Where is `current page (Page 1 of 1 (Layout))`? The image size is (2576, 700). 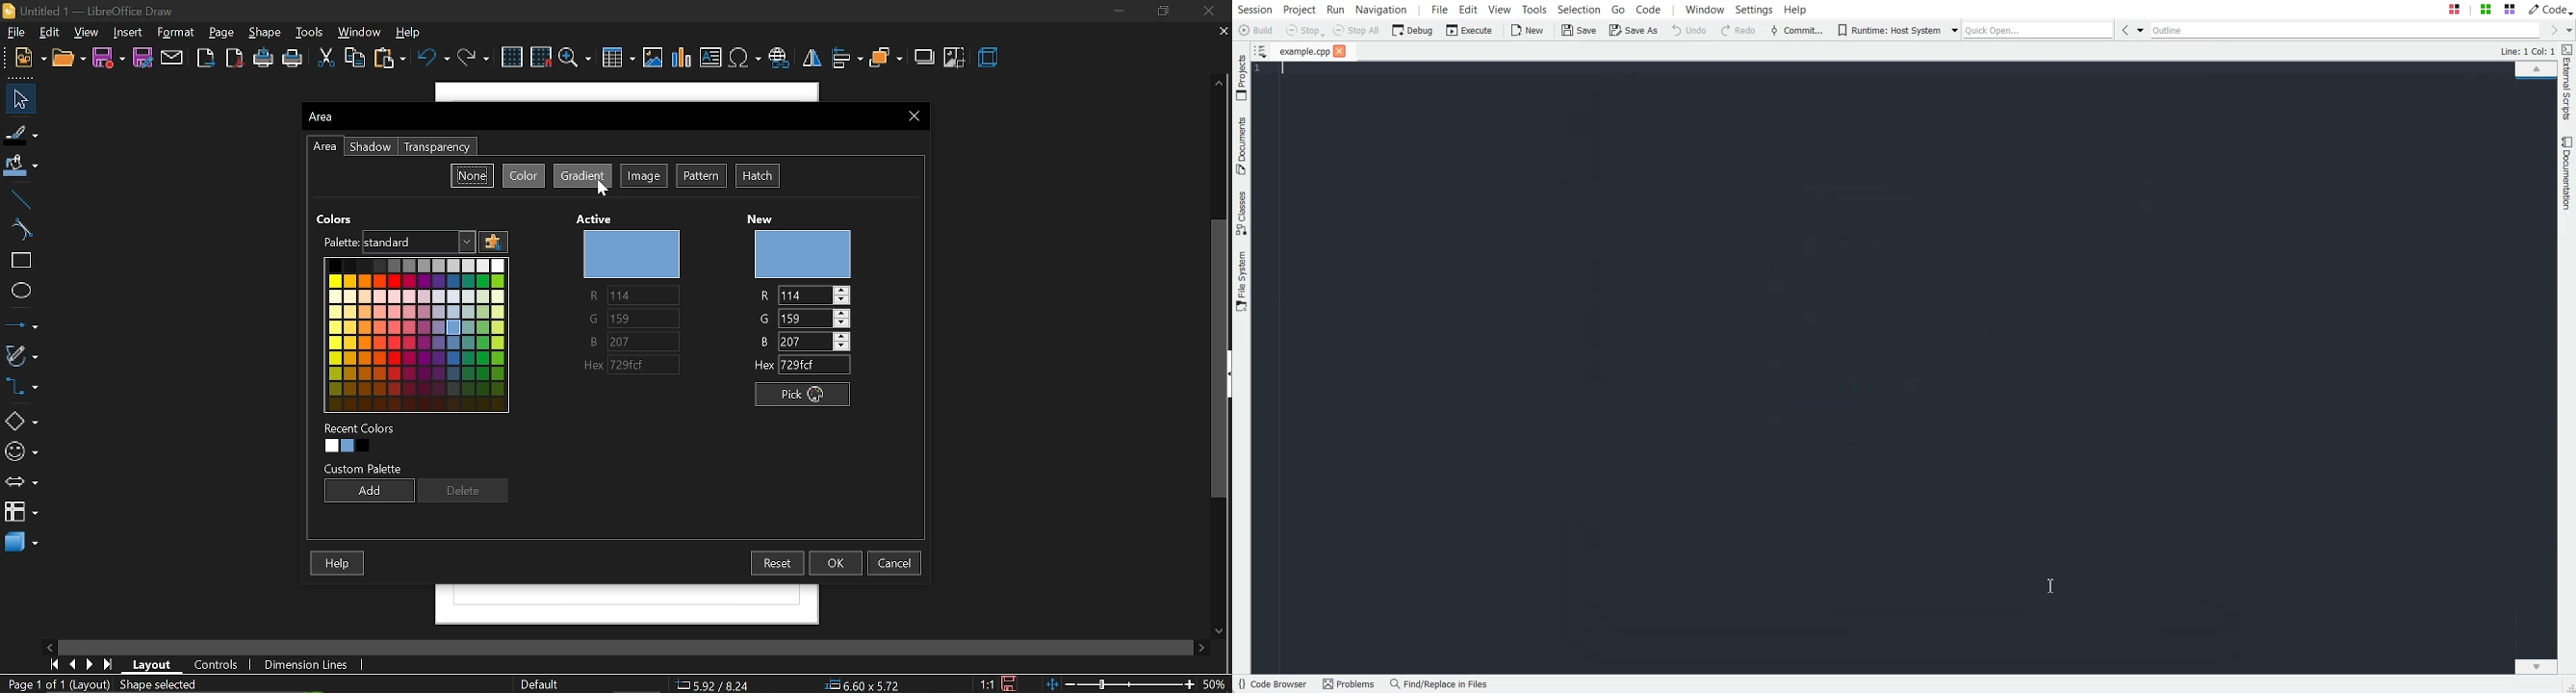
current page (Page 1 of 1 (Layout)) is located at coordinates (55, 685).